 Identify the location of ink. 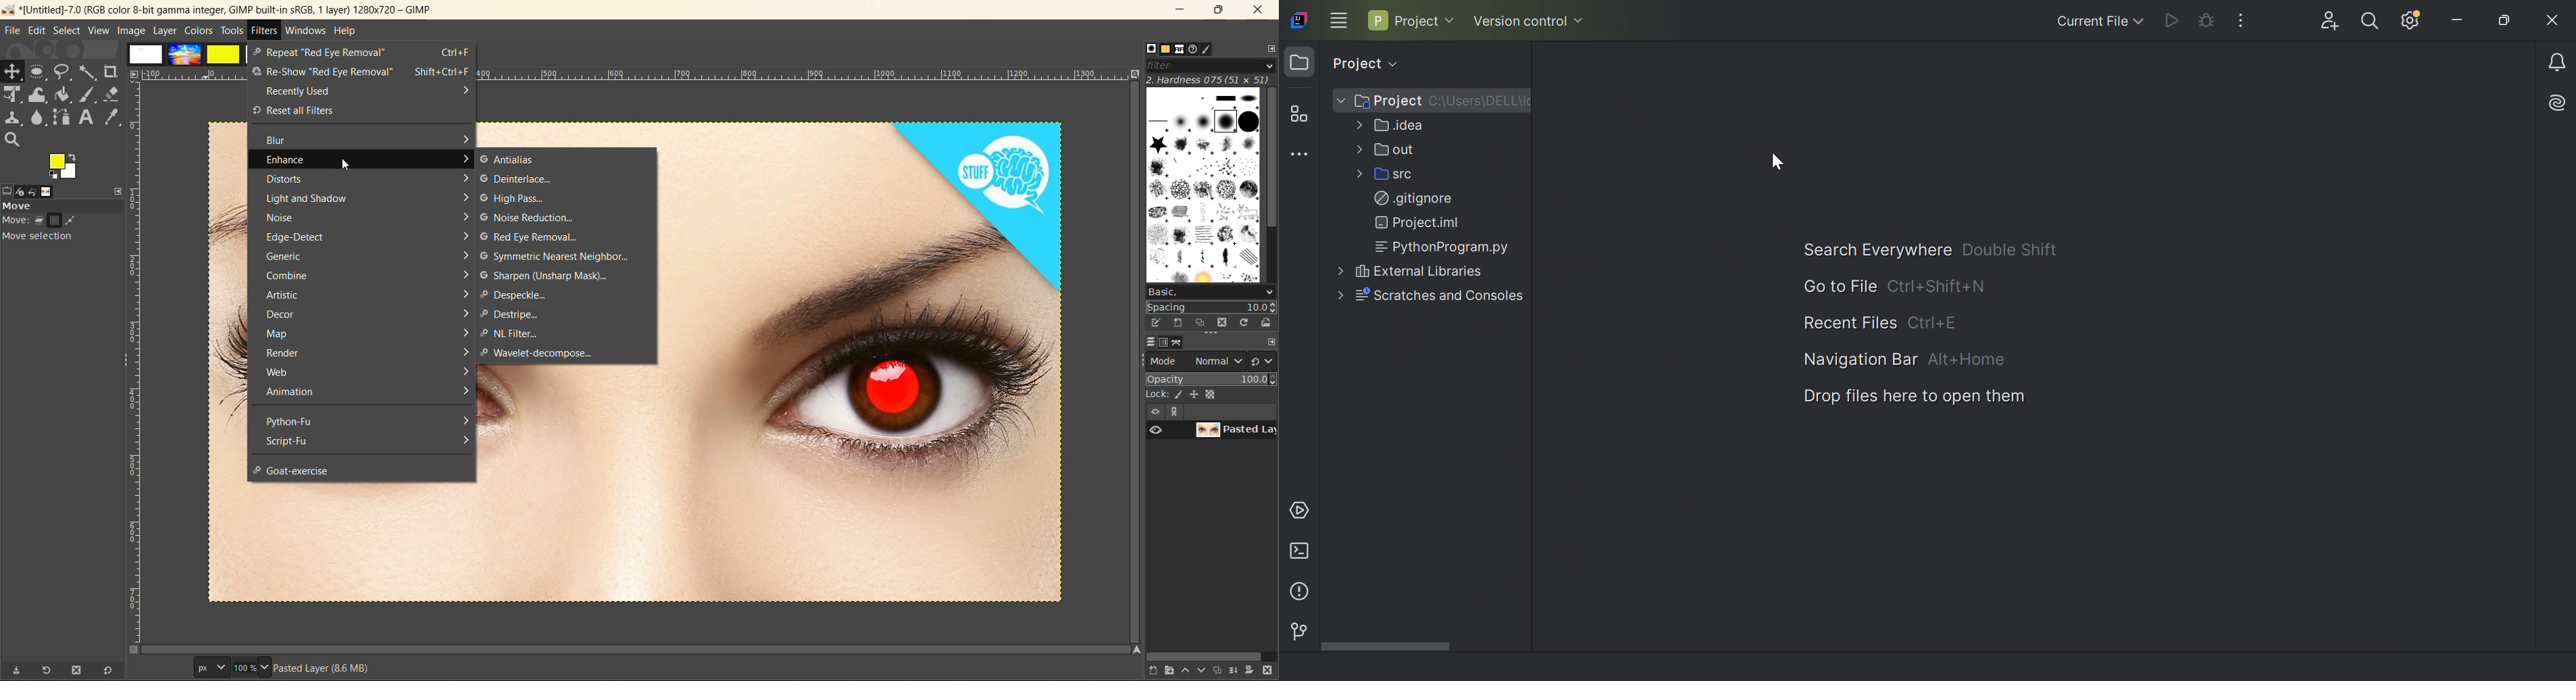
(1179, 394).